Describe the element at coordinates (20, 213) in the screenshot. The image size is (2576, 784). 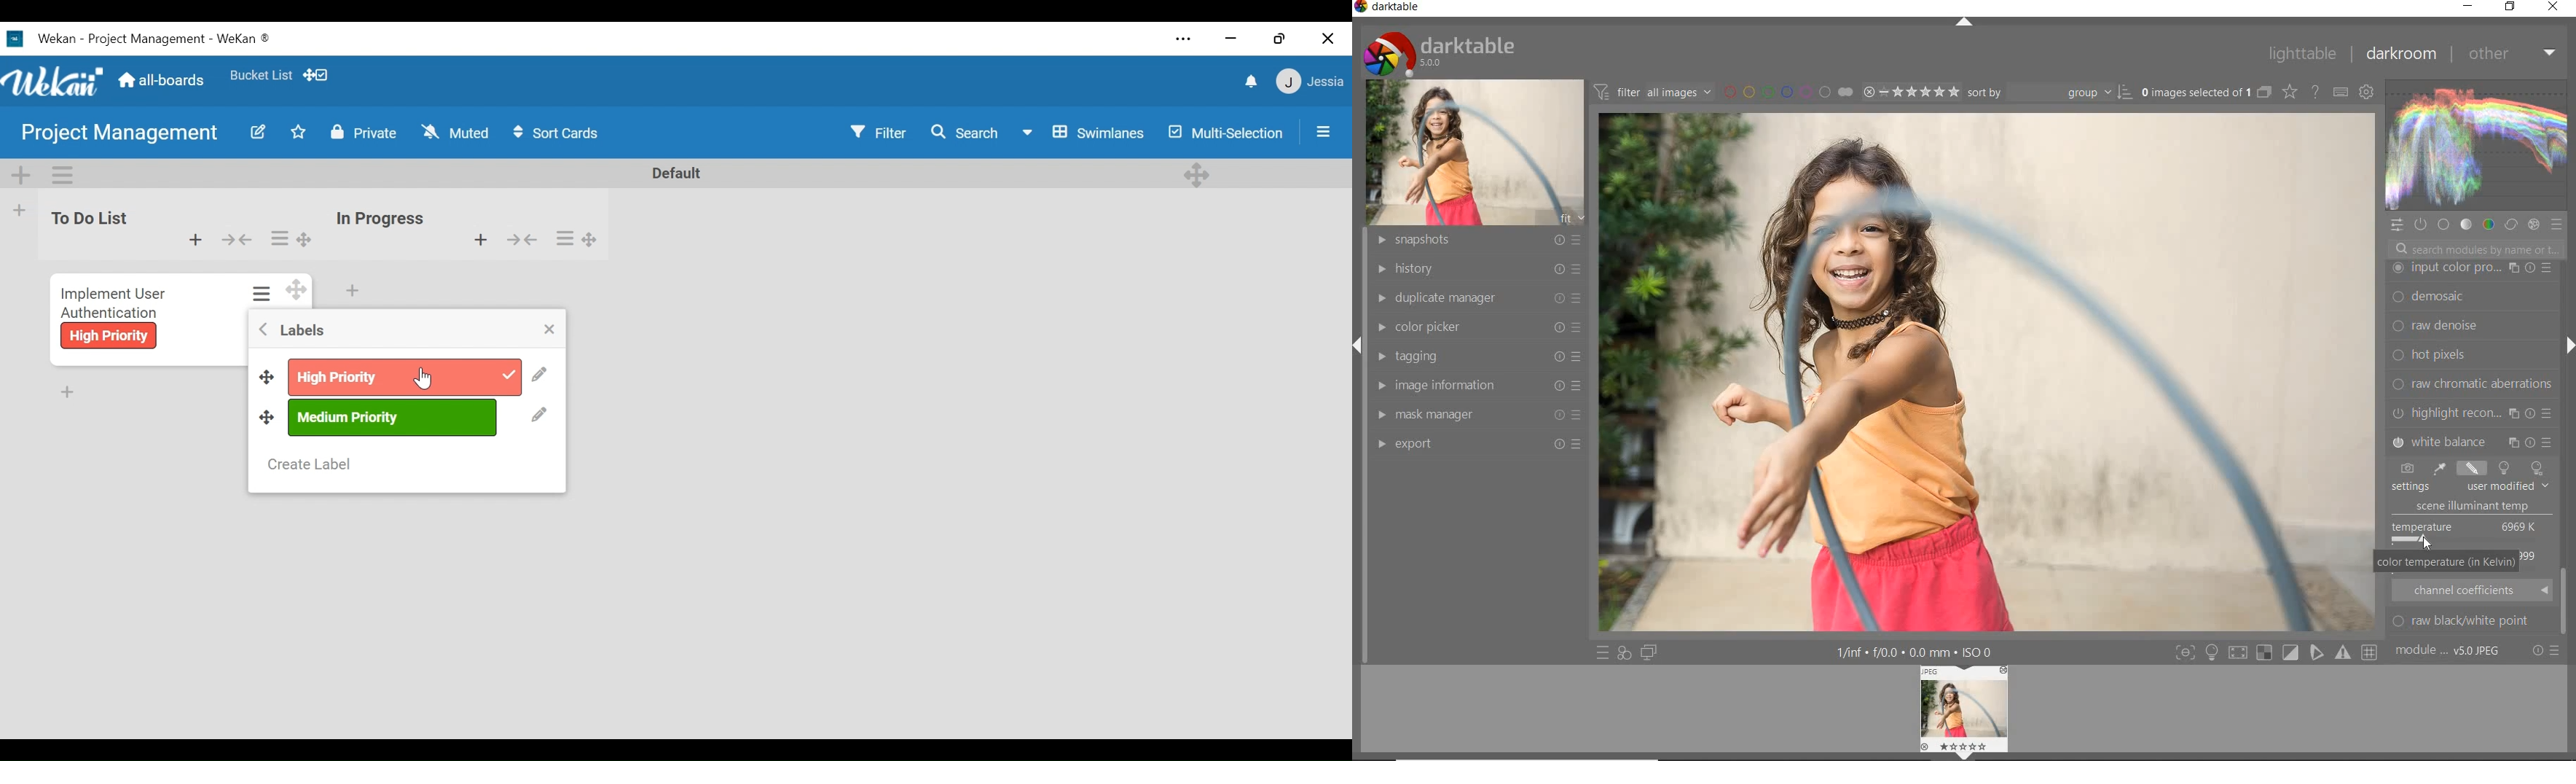
I see `add list` at that location.